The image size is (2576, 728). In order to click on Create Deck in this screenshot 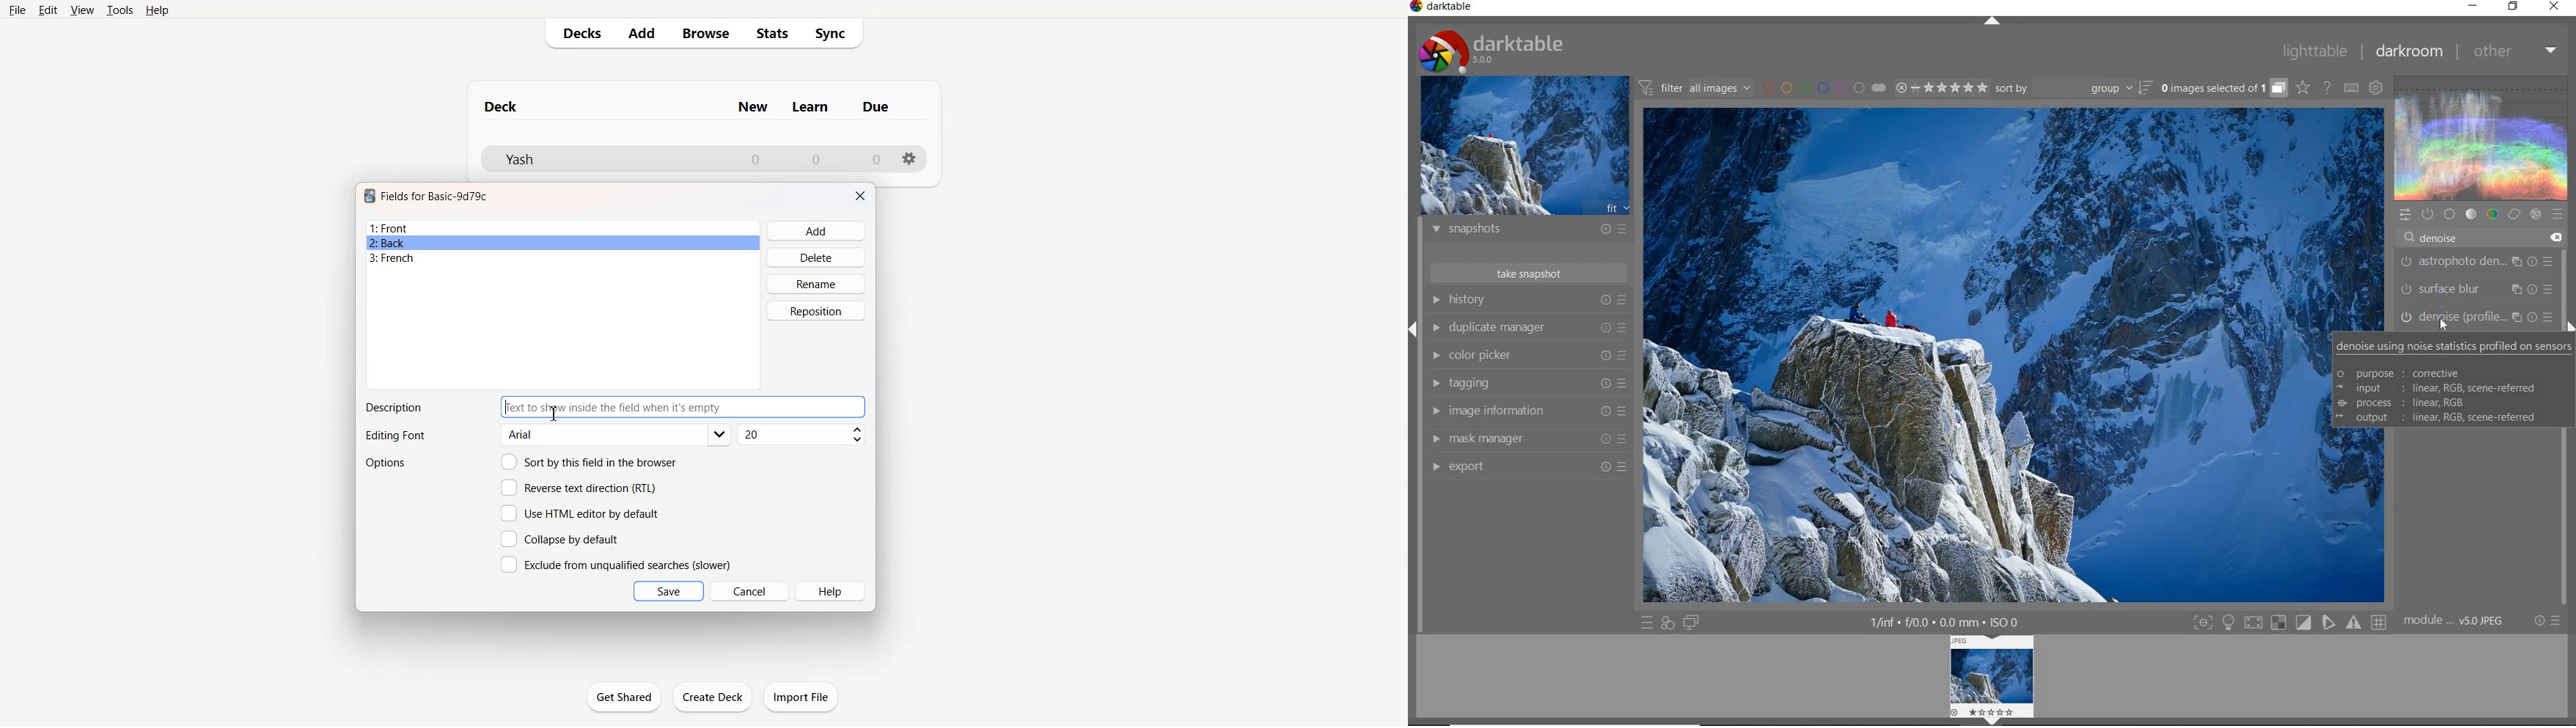, I will do `click(713, 696)`.